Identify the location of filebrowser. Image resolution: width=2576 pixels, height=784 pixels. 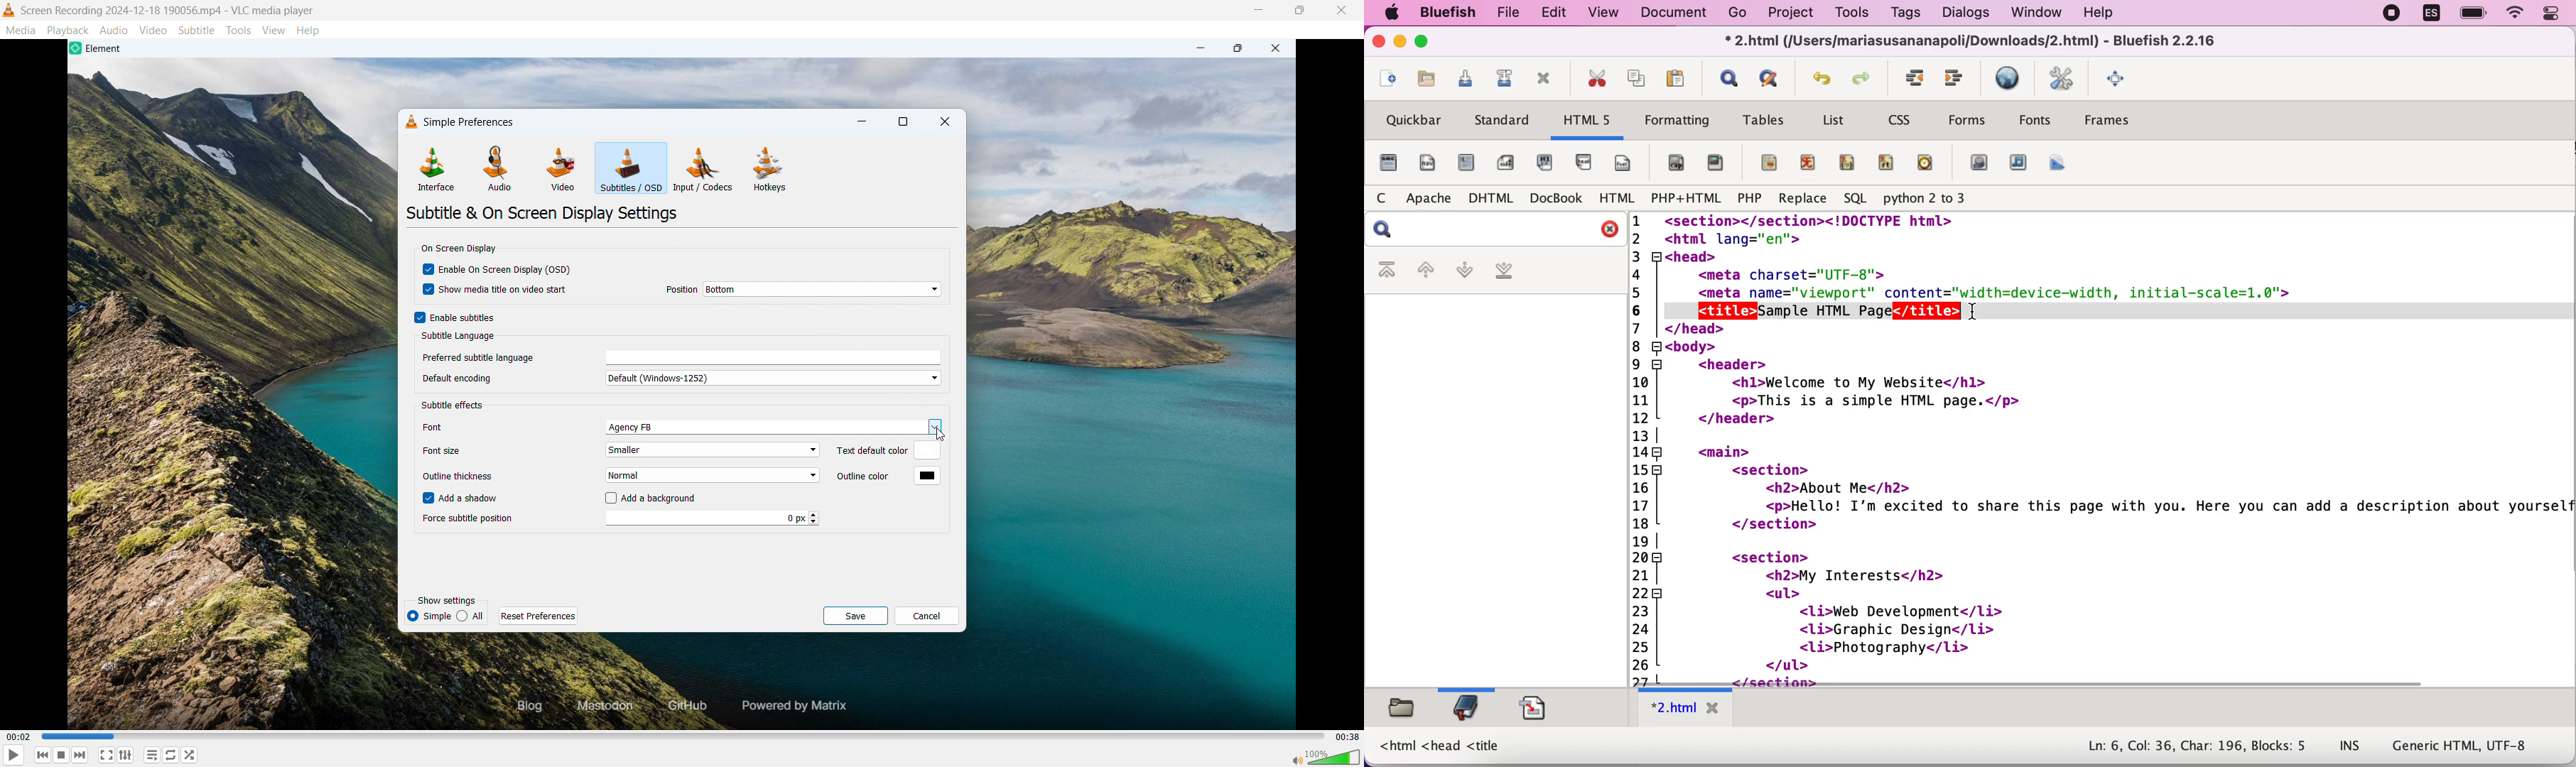
(1400, 712).